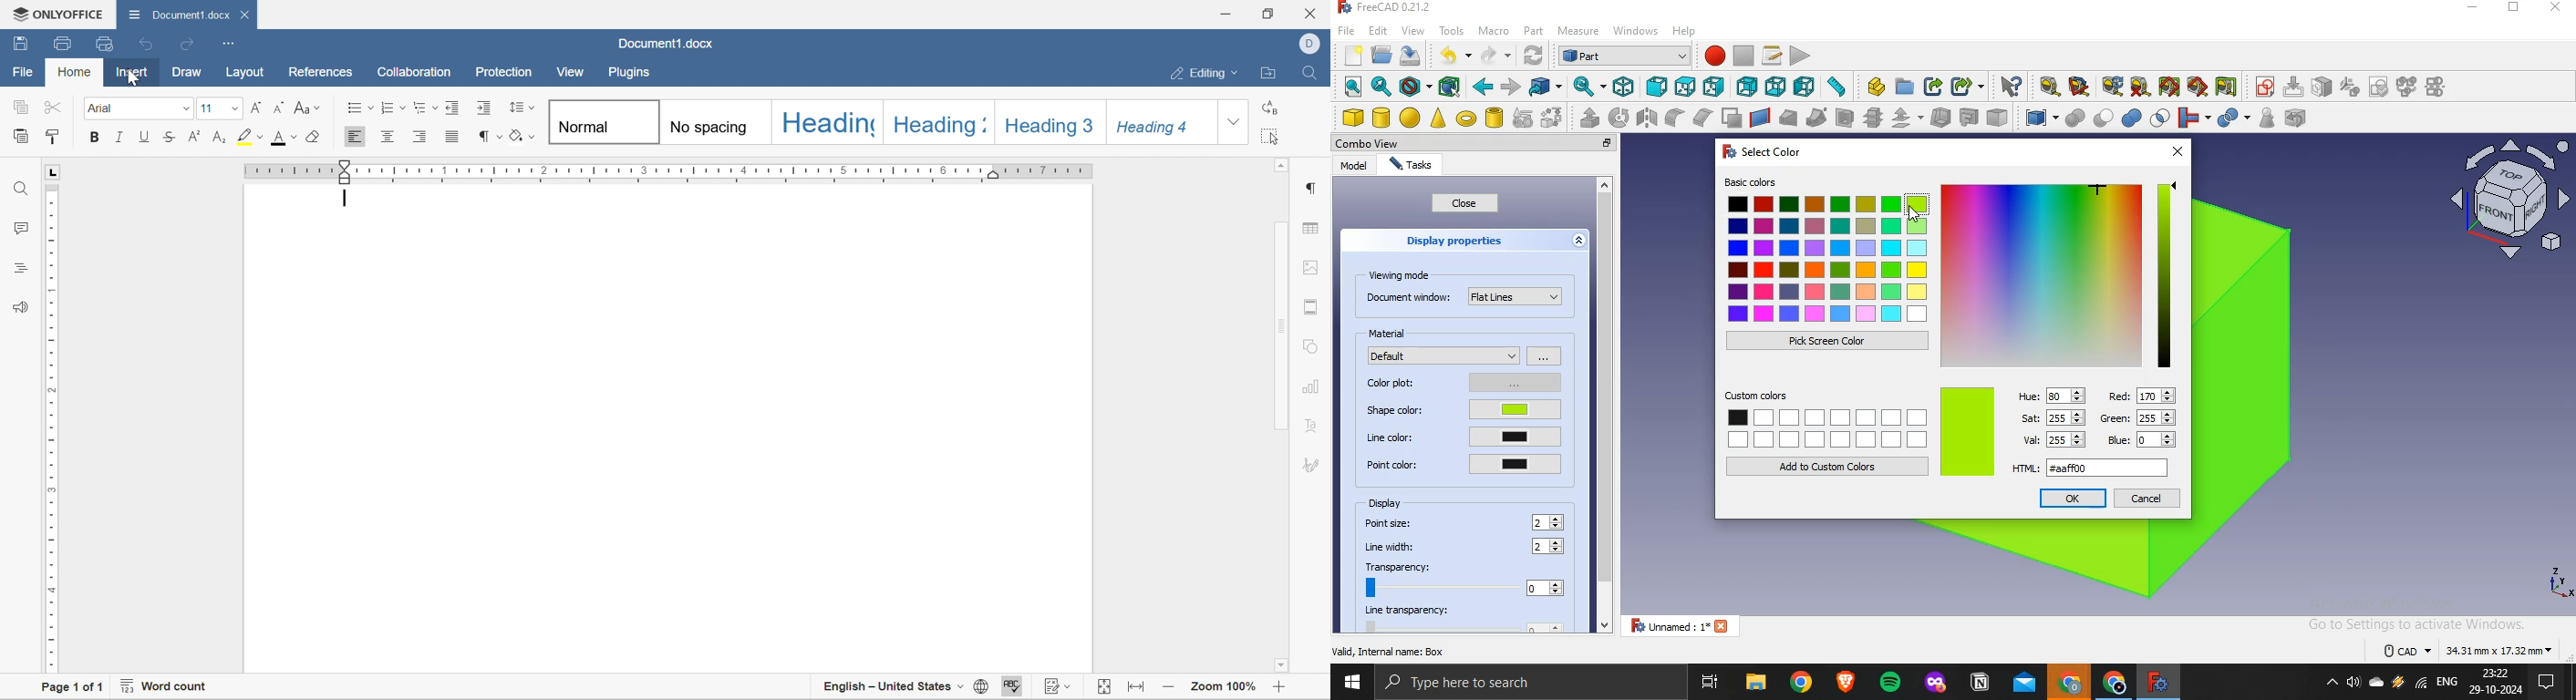 The image size is (2576, 700). I want to click on text, so click(1391, 651).